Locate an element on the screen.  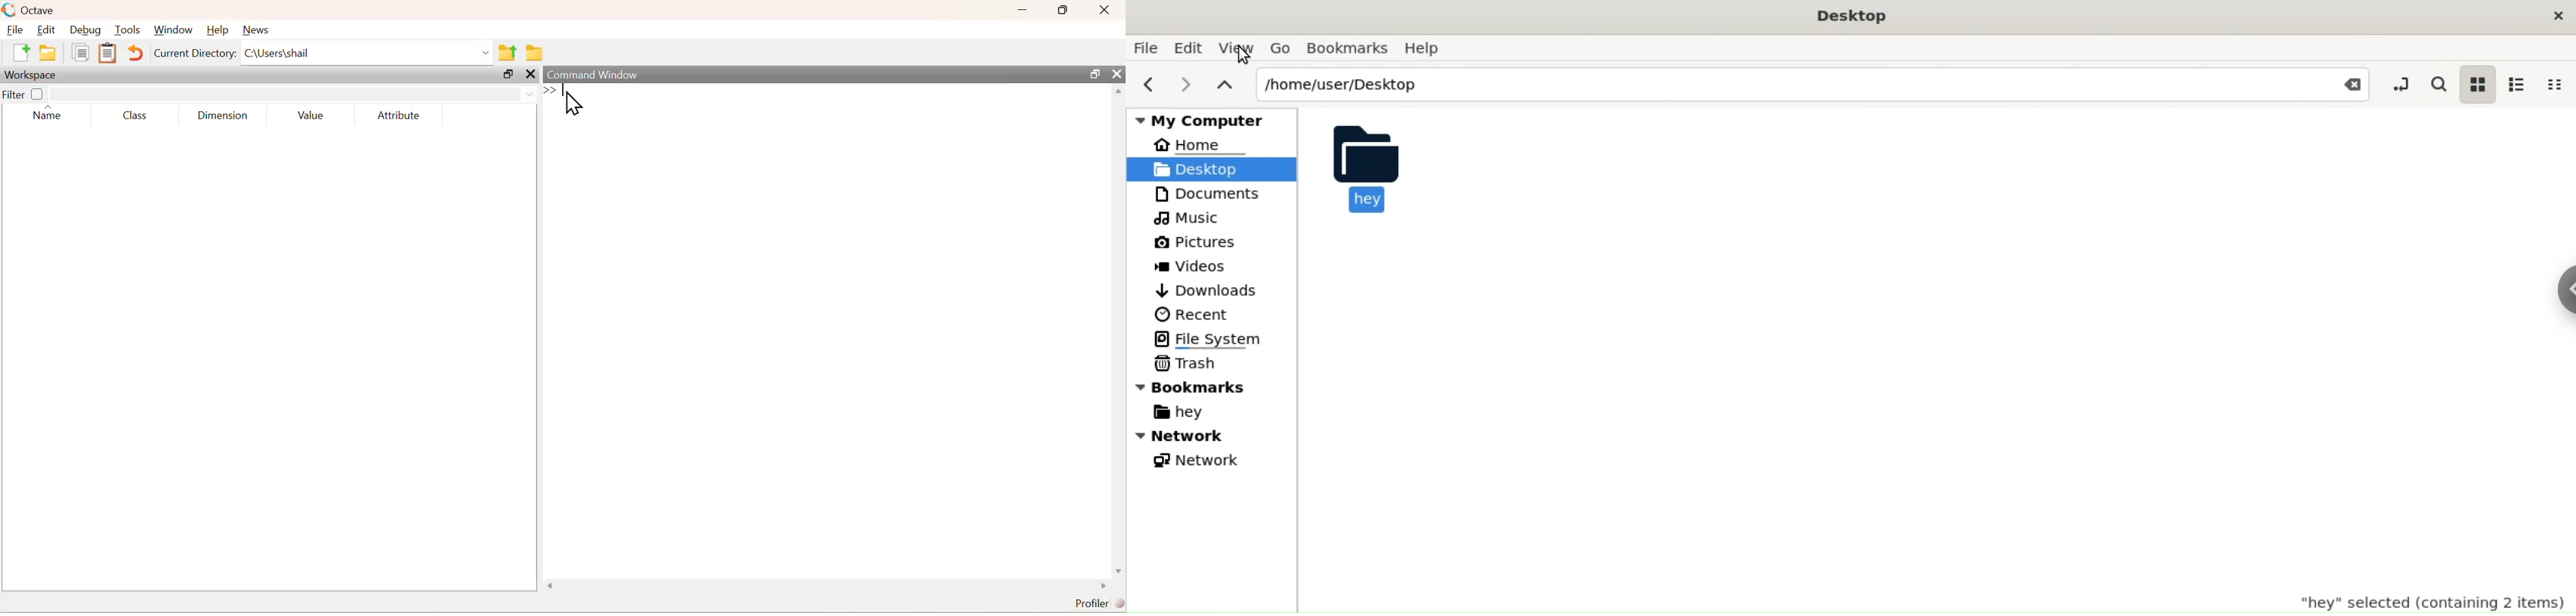
Edit is located at coordinates (1190, 48).